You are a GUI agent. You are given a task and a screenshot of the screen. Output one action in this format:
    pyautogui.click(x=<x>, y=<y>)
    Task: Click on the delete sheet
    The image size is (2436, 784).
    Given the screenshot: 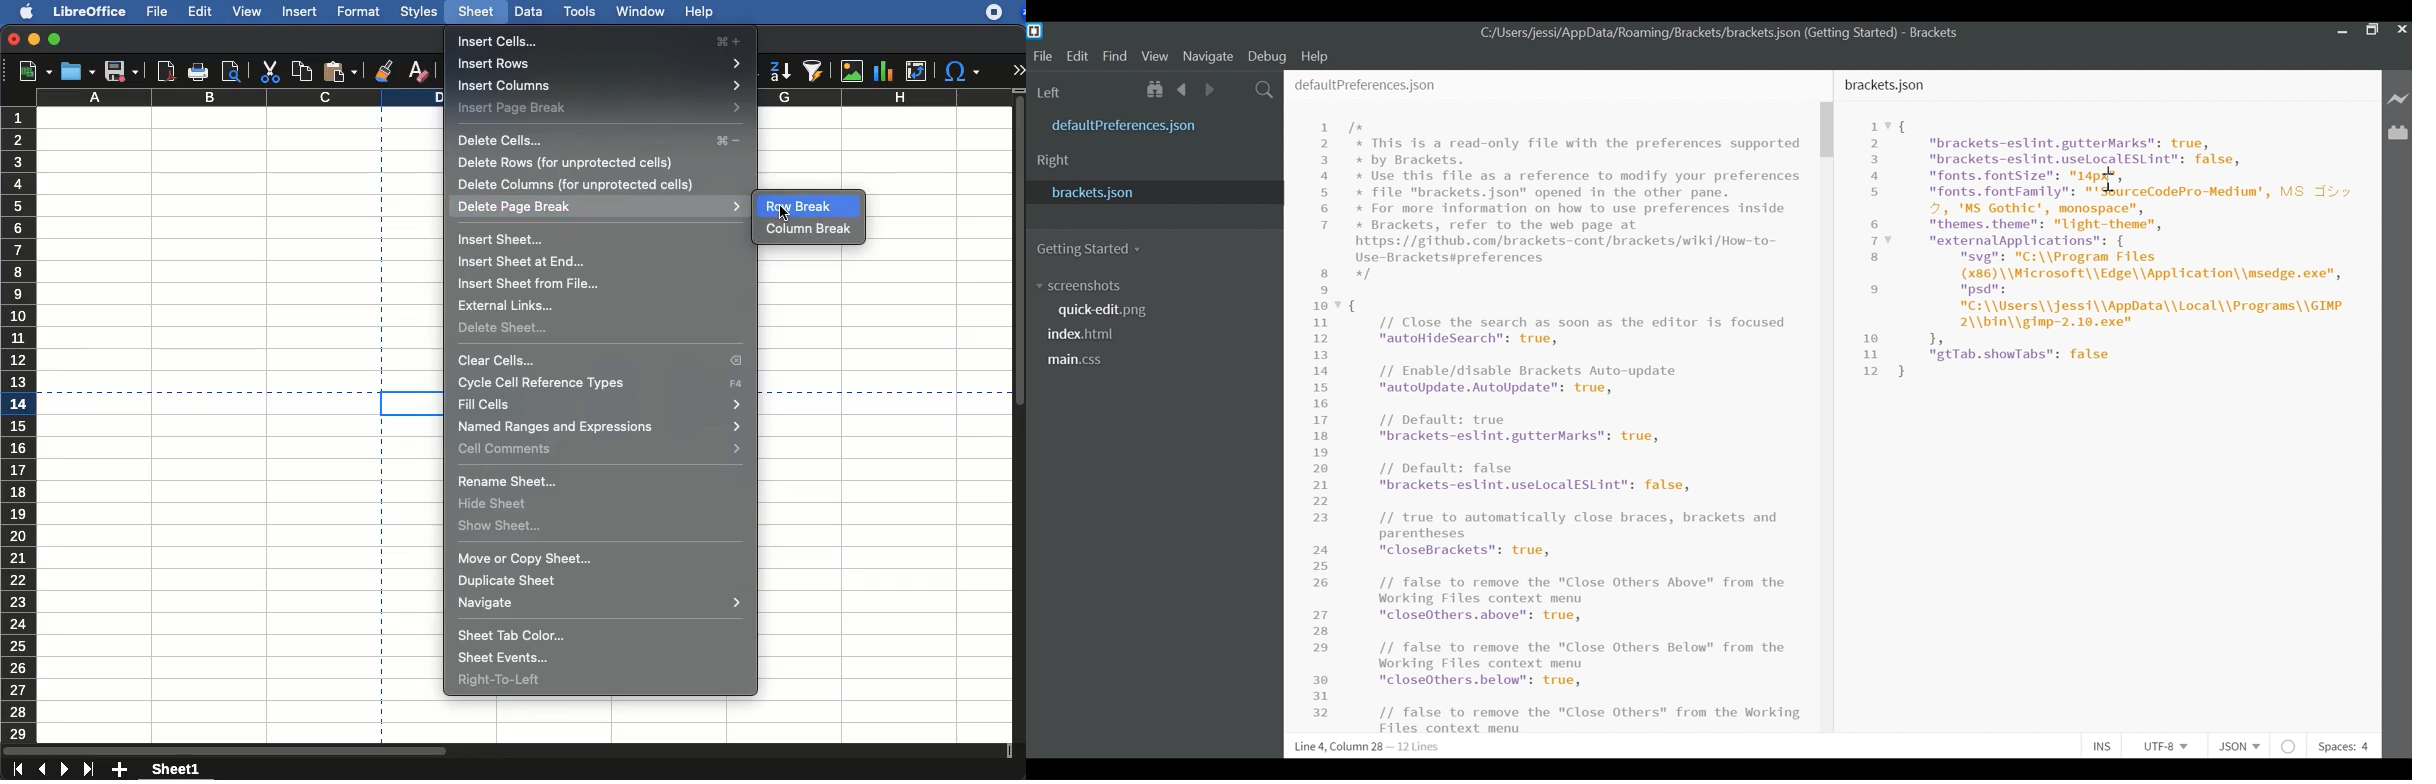 What is the action you would take?
    pyautogui.click(x=505, y=328)
    